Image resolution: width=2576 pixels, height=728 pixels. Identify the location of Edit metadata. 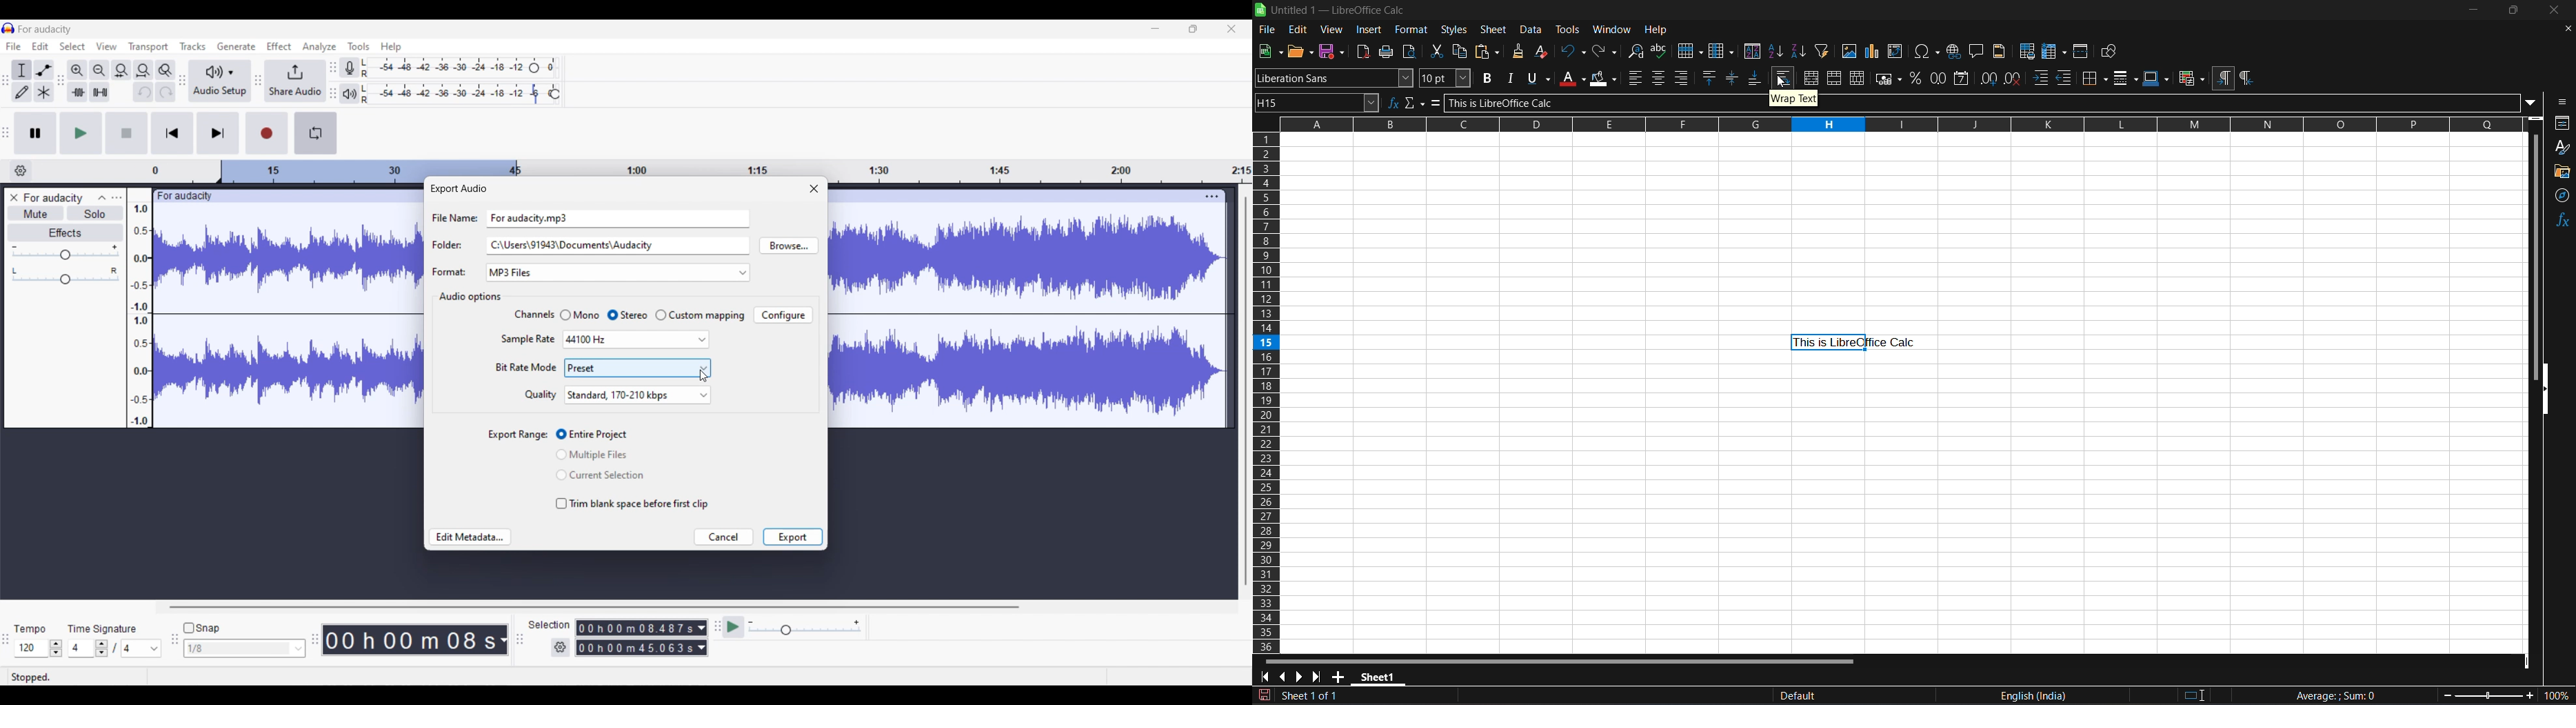
(470, 537).